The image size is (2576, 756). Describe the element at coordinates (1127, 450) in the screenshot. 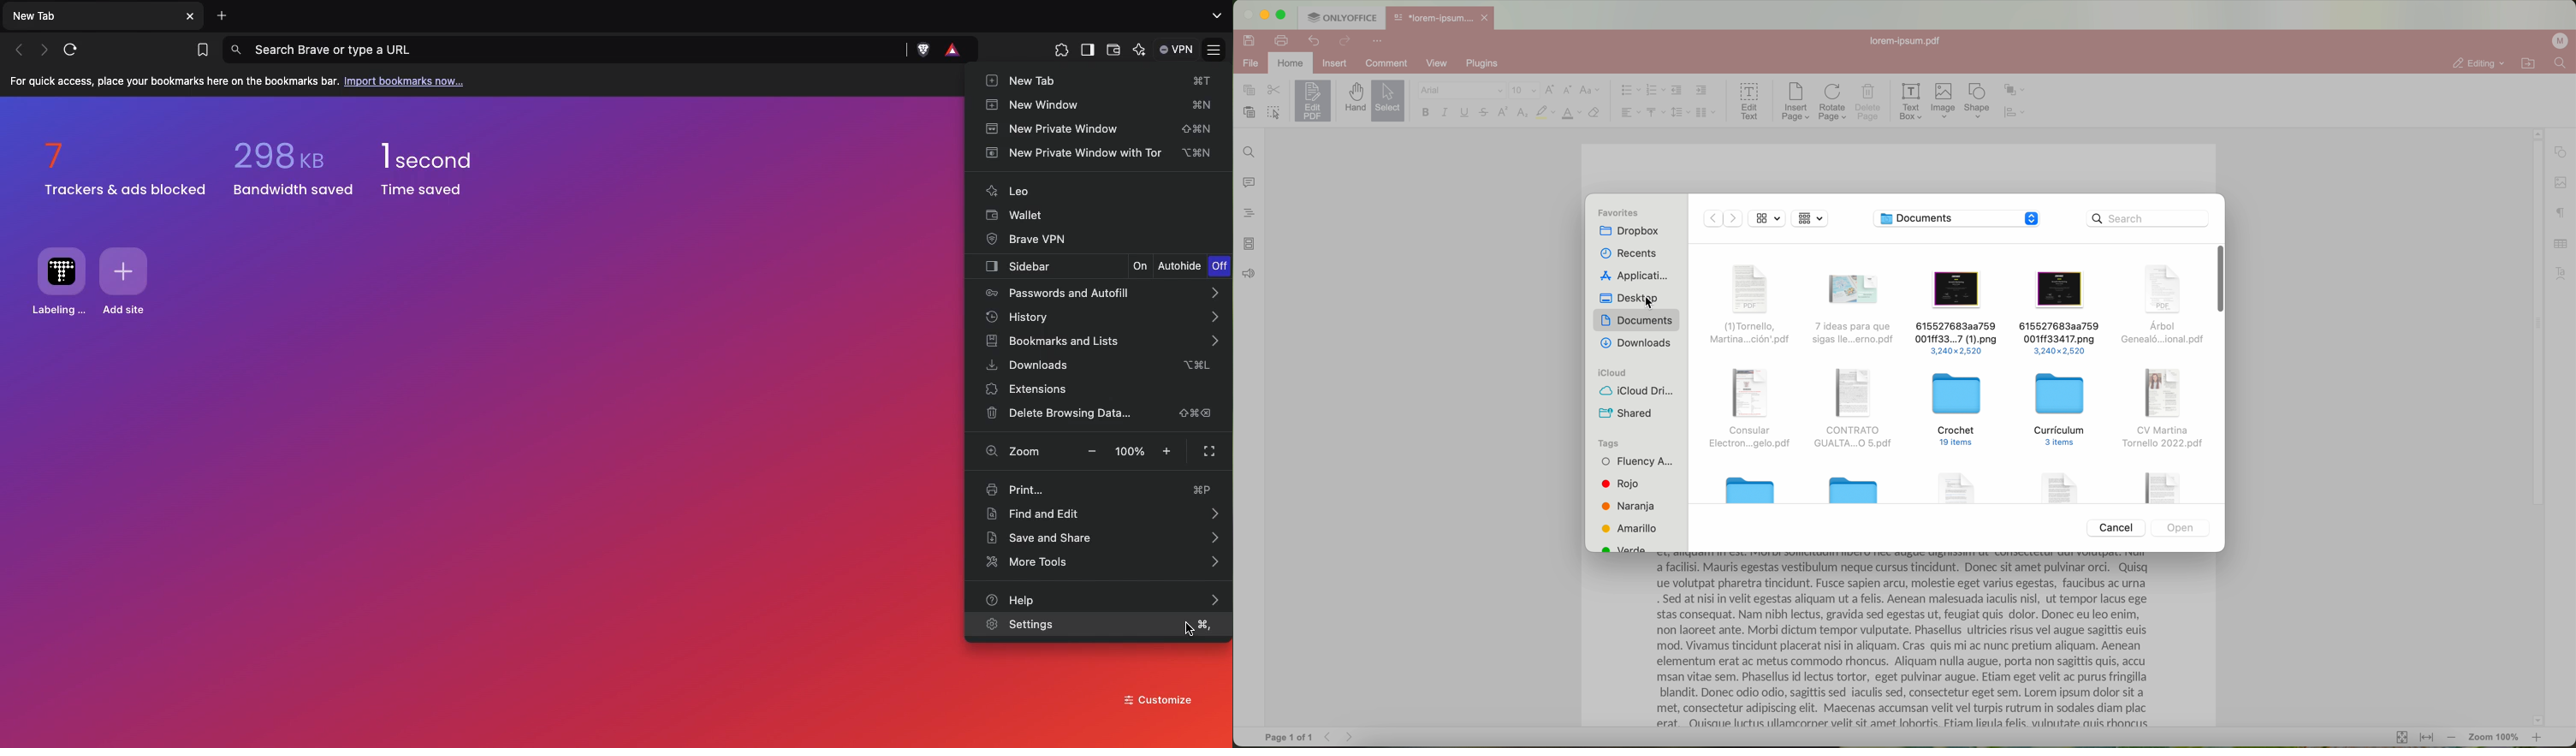

I see `100%` at that location.